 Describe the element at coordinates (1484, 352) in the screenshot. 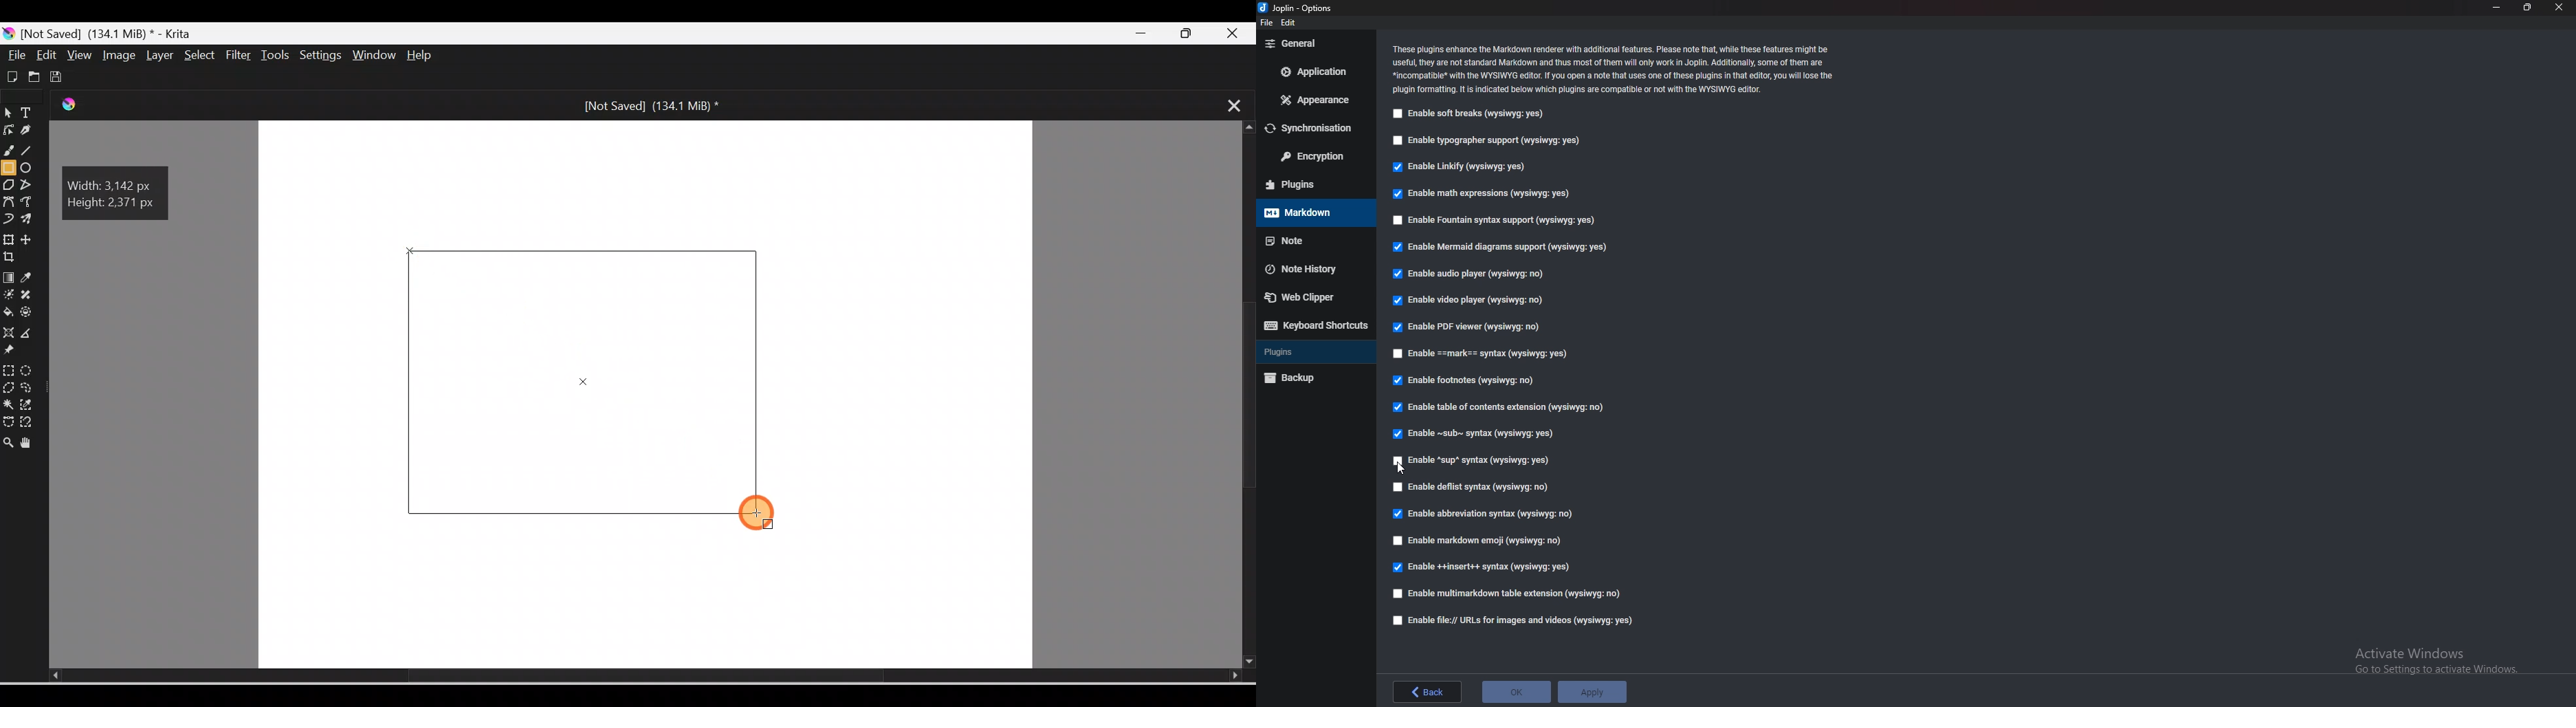

I see `enable Mark Syntax` at that location.